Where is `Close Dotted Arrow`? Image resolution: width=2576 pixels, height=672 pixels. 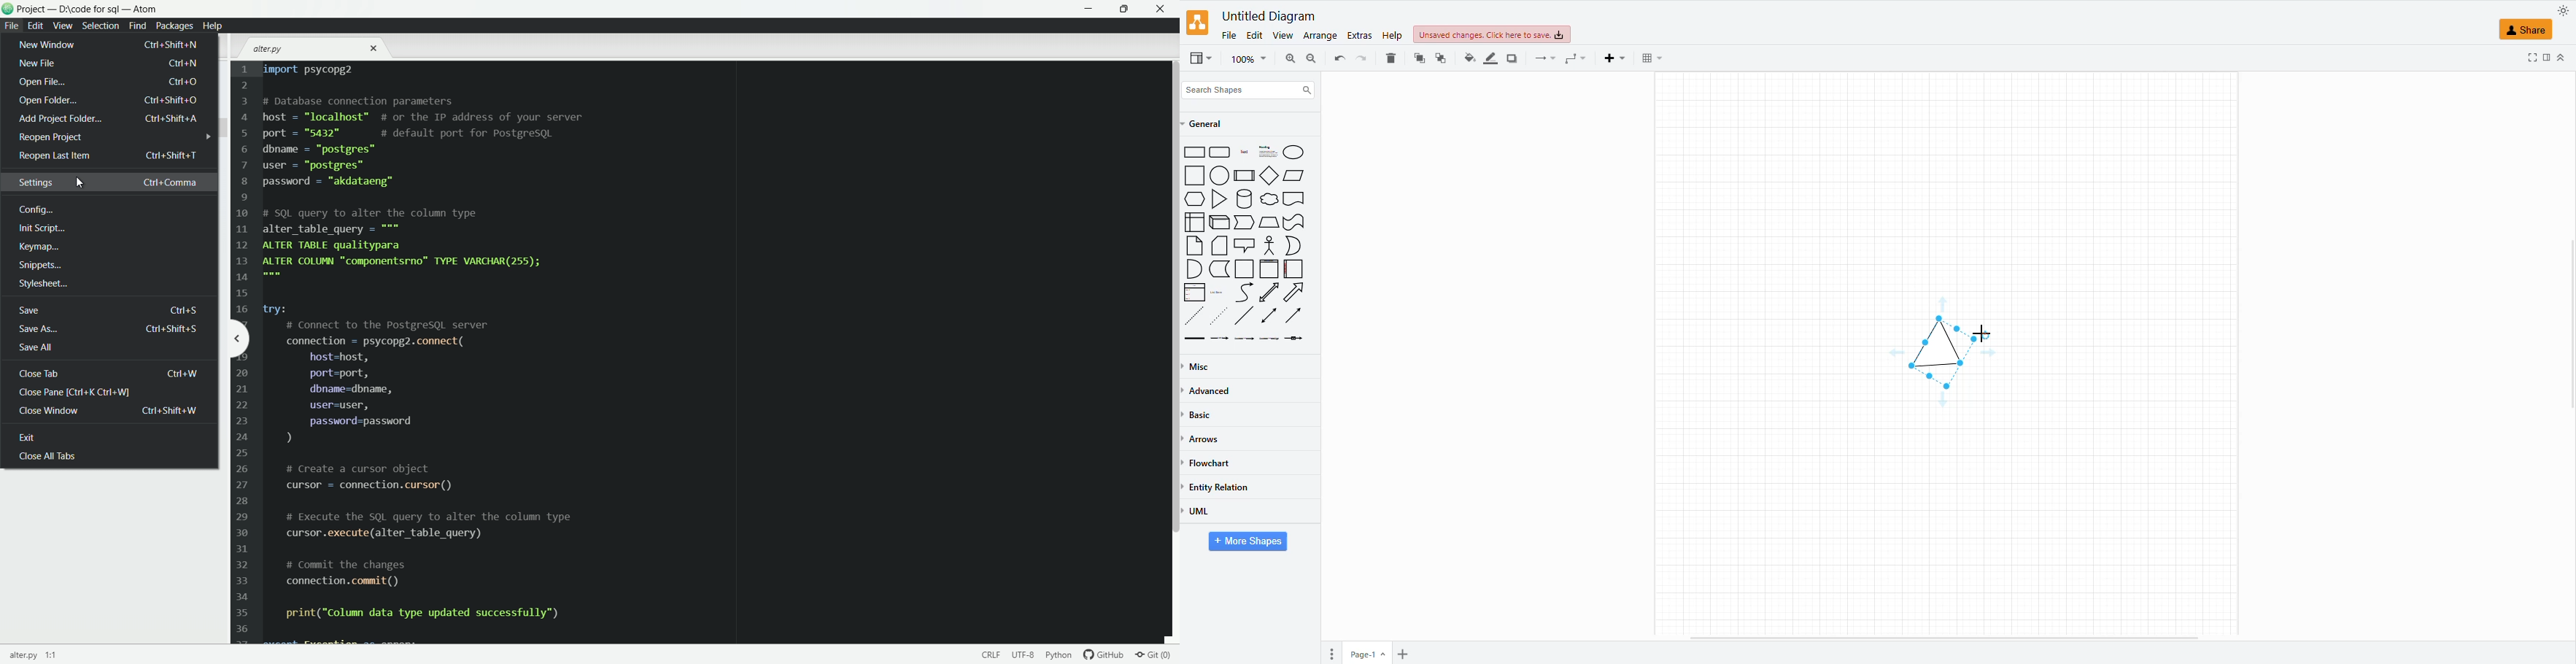 Close Dotted Arrow is located at coordinates (1194, 315).